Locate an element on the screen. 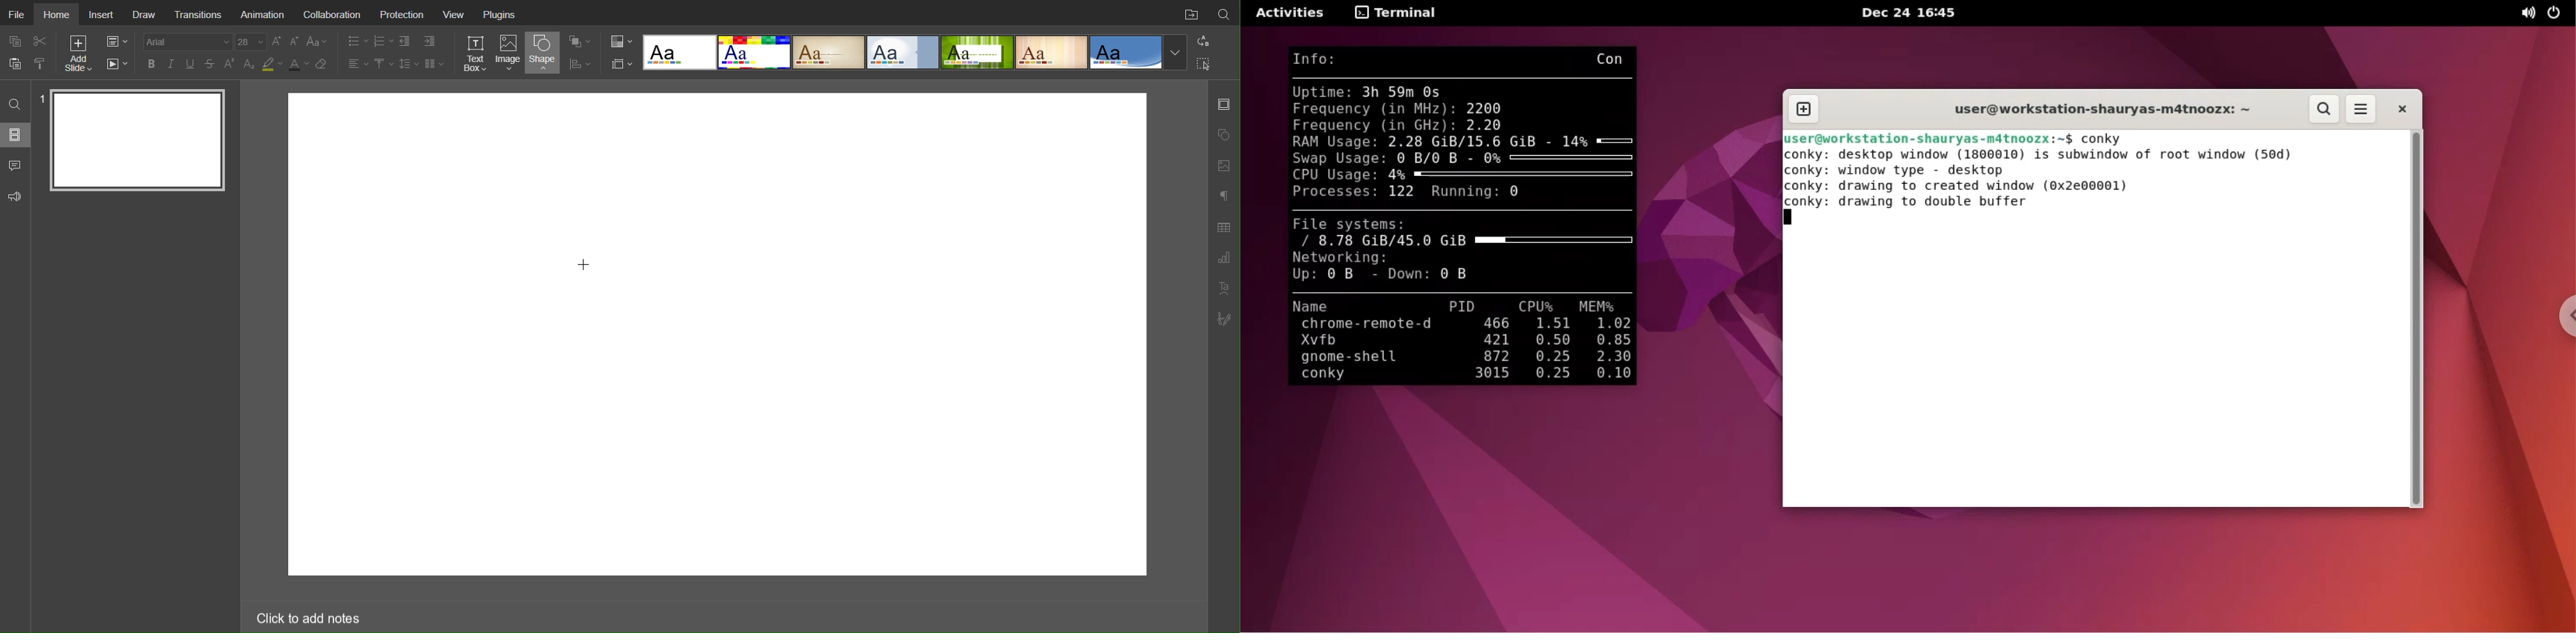 The image size is (2576, 644). Underline is located at coordinates (191, 64).